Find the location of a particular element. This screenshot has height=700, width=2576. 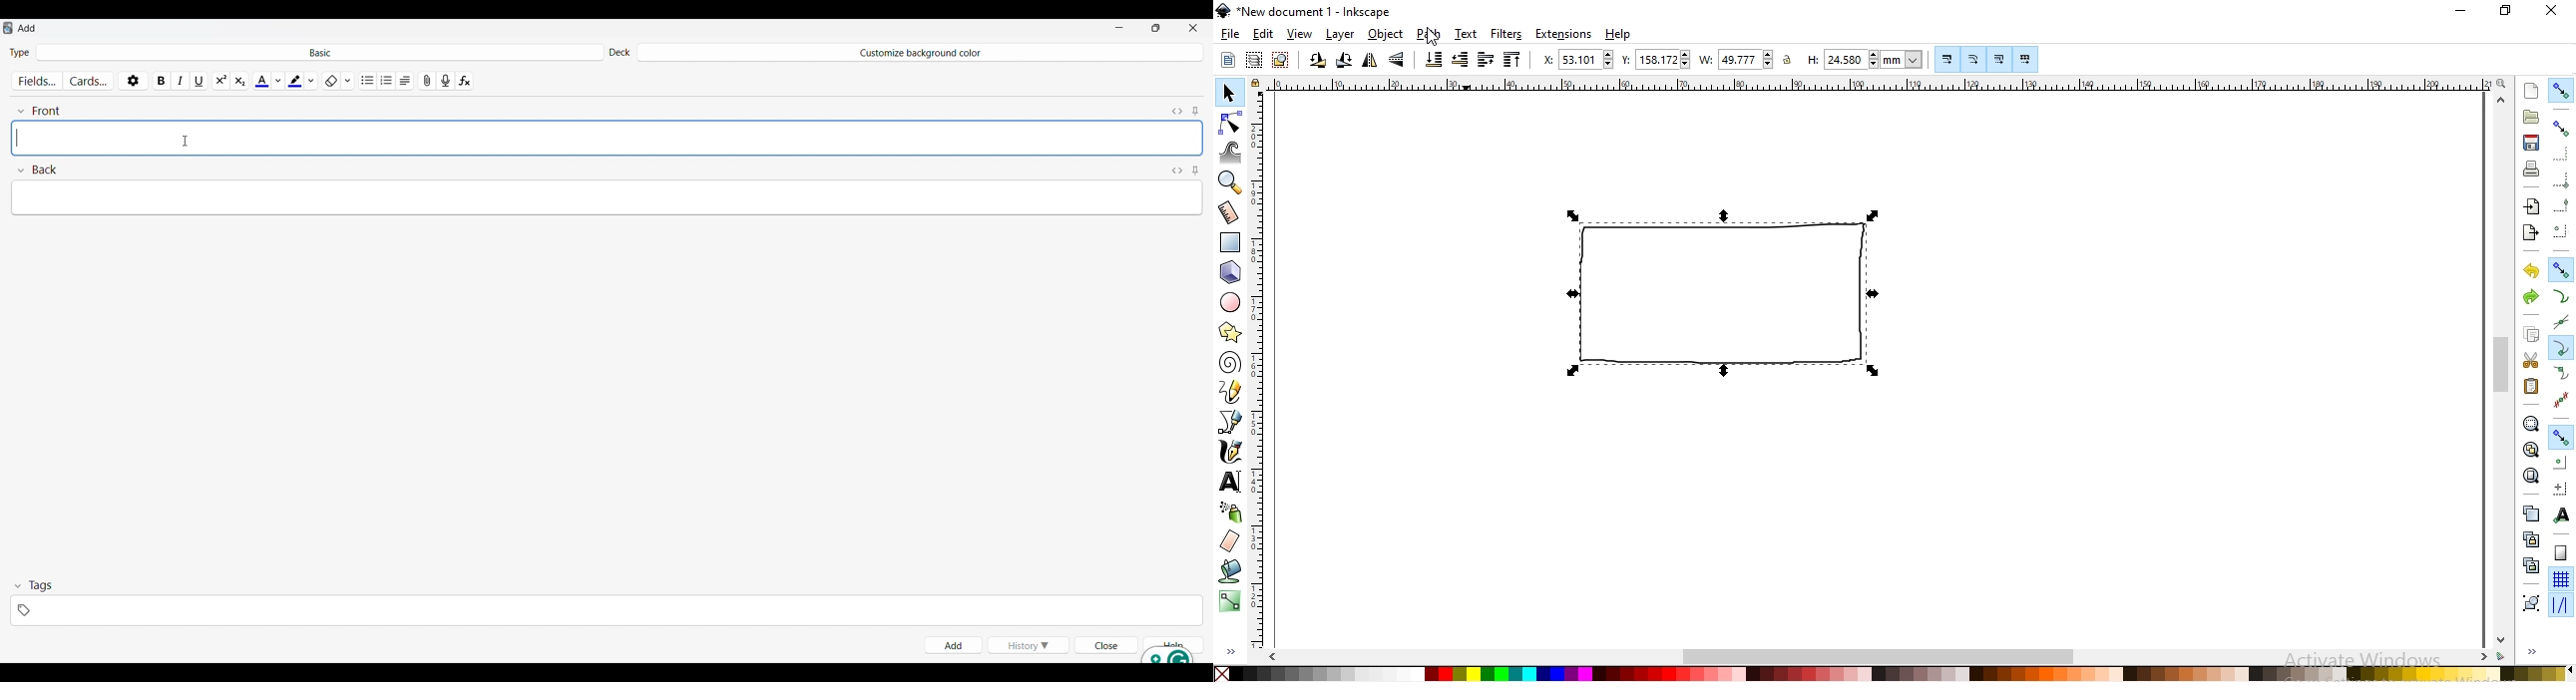

 is located at coordinates (2562, 436).